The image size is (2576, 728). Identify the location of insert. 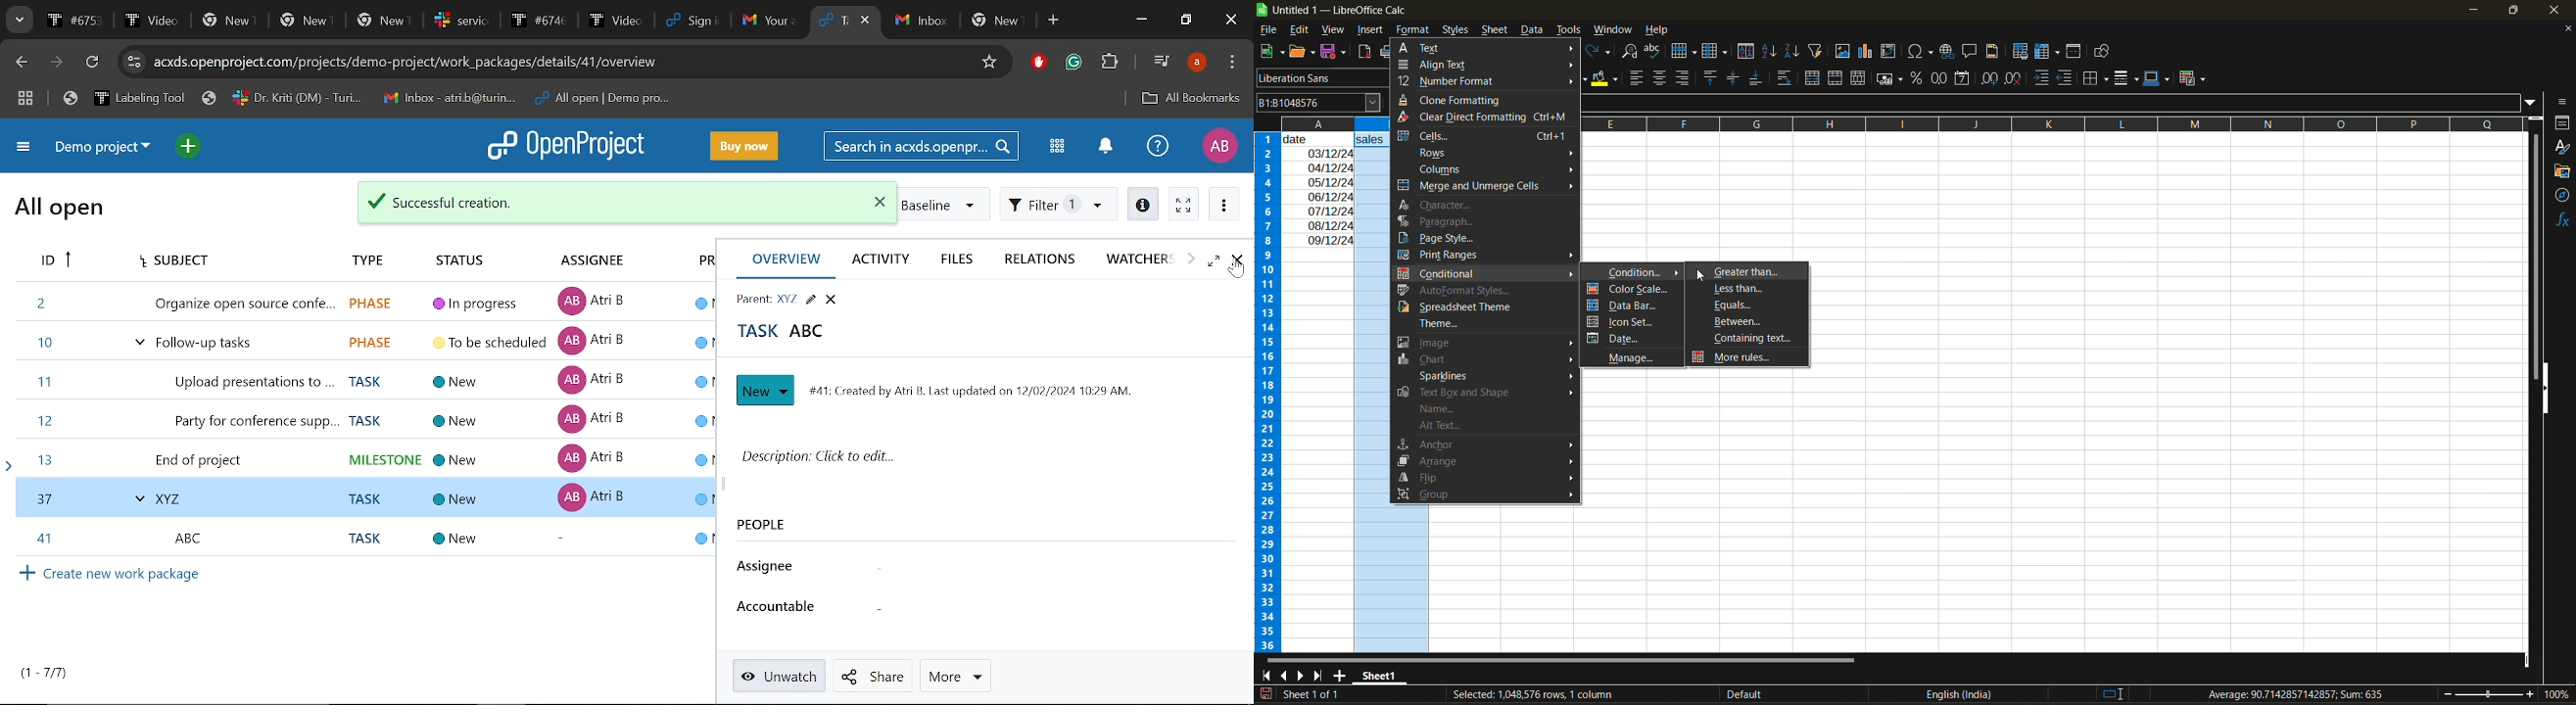
(1374, 31).